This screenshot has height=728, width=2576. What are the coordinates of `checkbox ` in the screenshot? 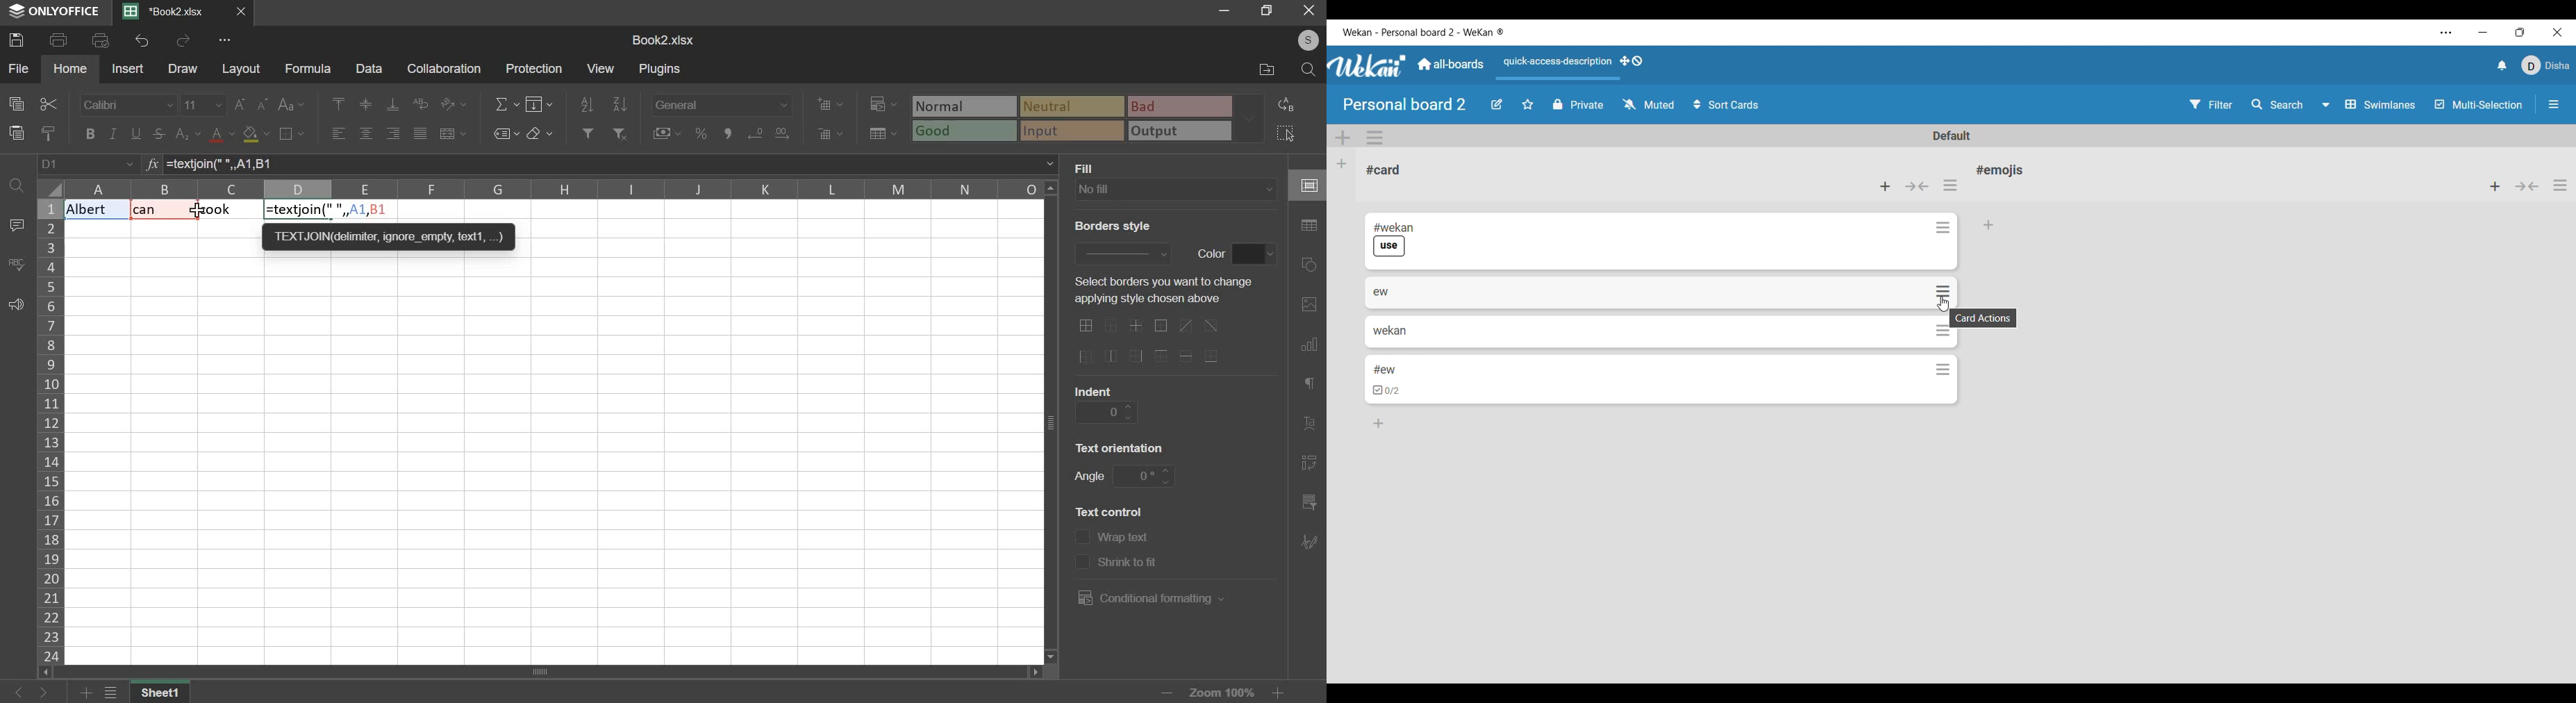 It's located at (1387, 391).